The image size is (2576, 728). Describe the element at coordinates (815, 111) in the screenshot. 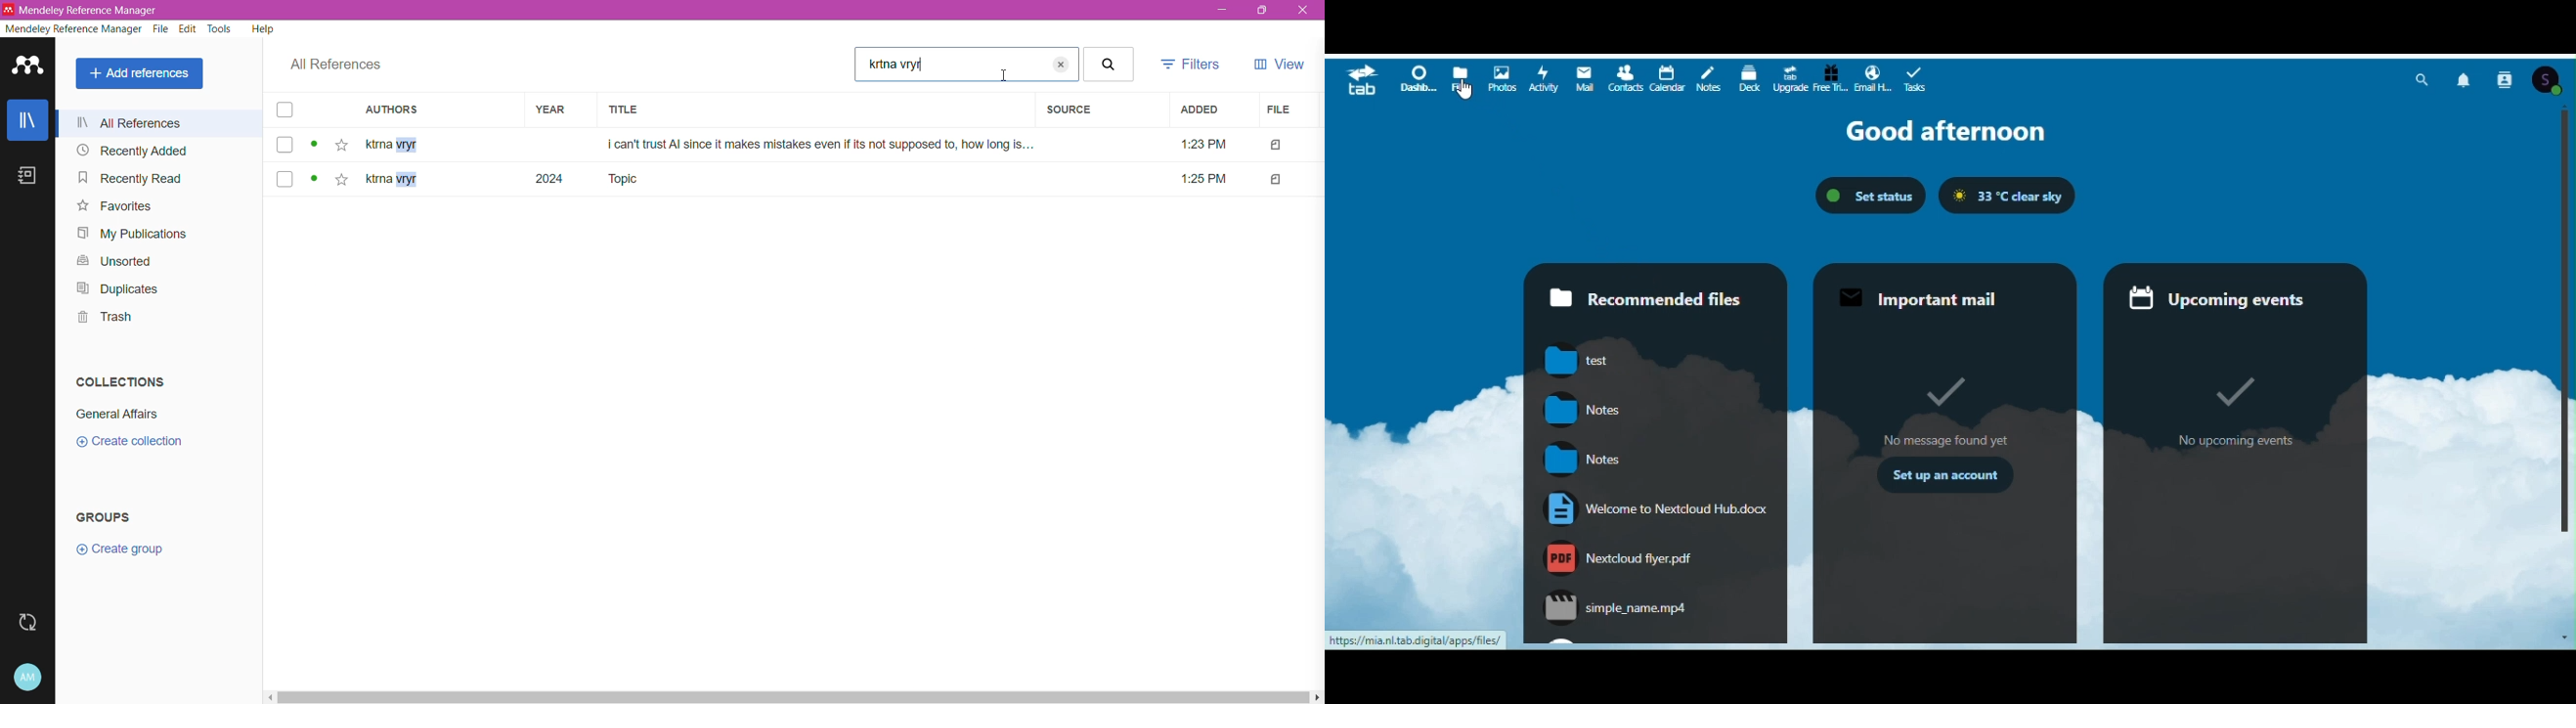

I see `Title` at that location.